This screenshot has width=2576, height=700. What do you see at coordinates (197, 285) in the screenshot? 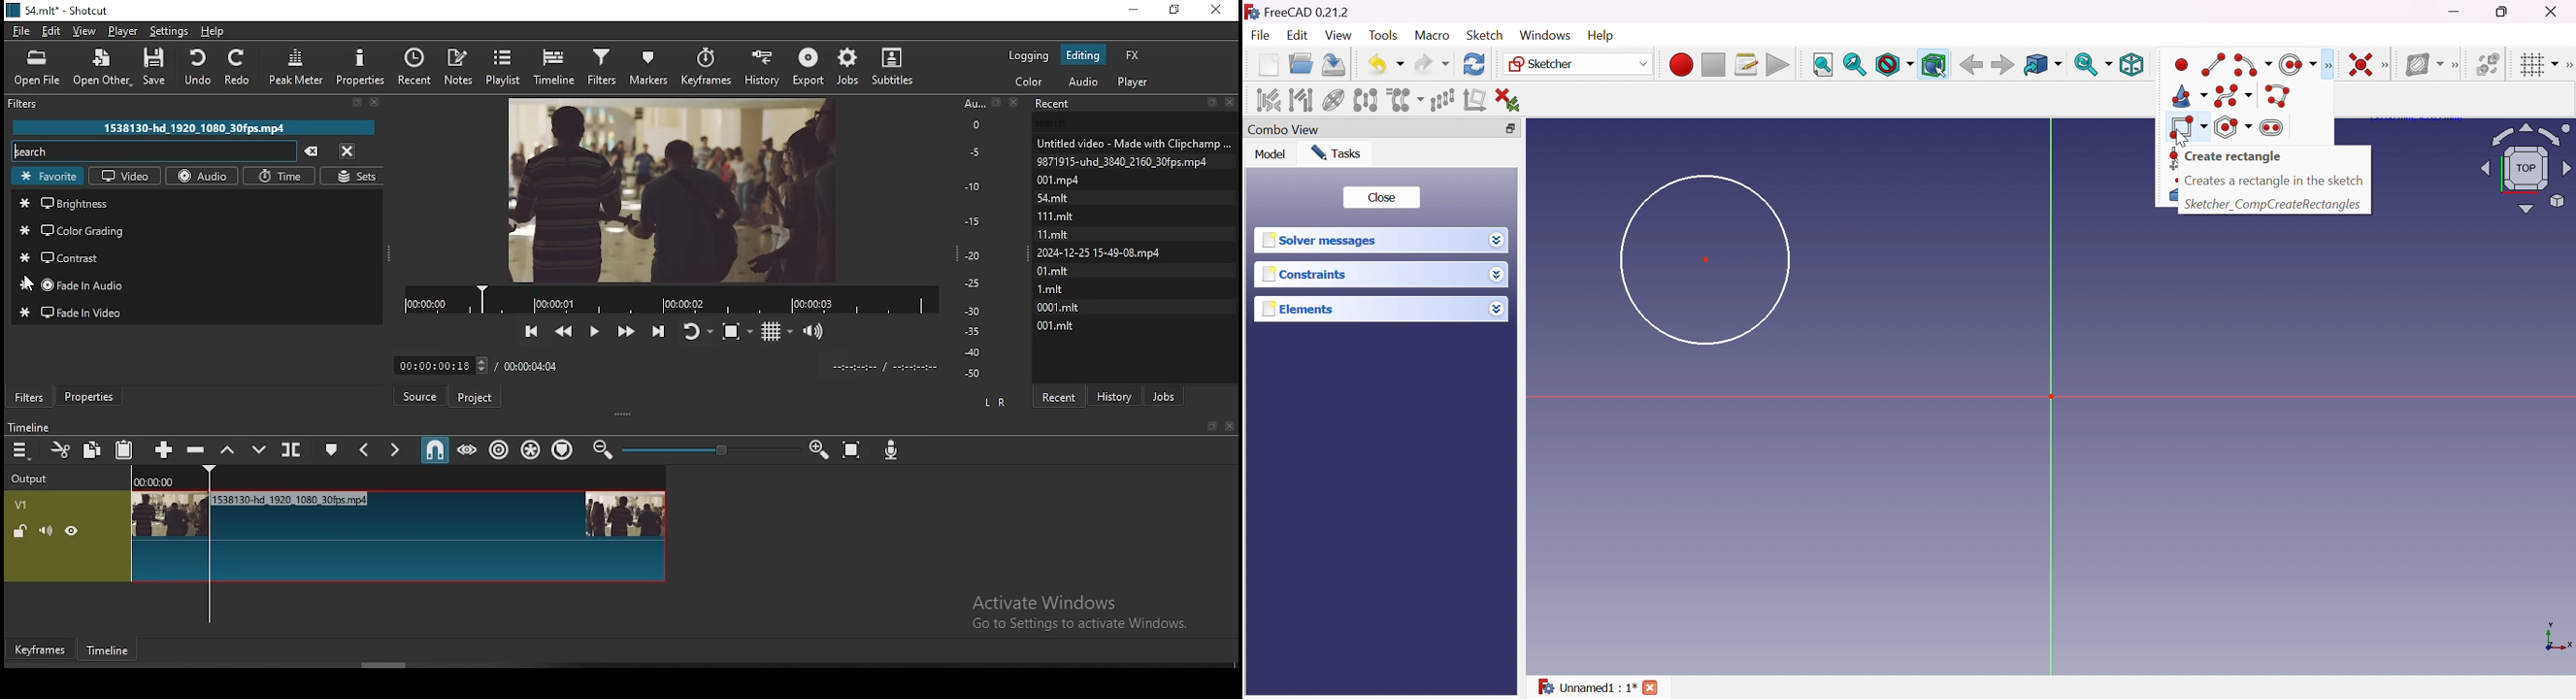
I see `fade in audio` at bounding box center [197, 285].